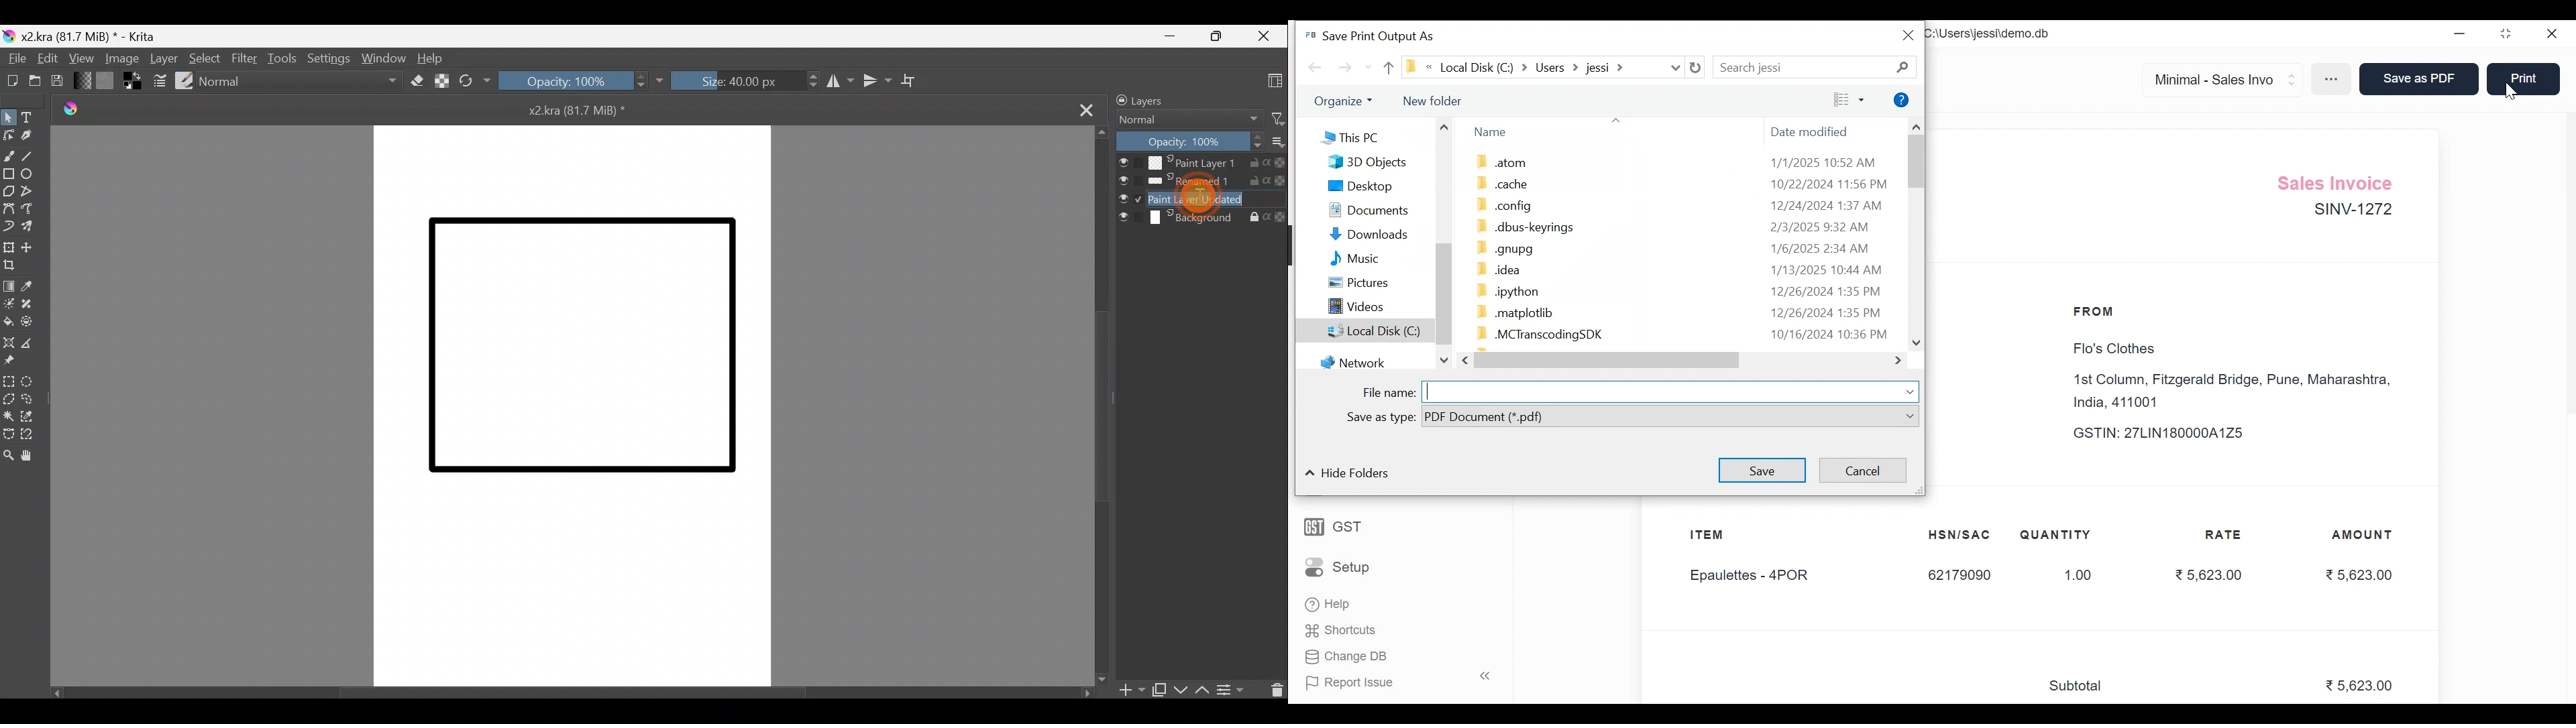 The image size is (2576, 728). What do you see at coordinates (33, 192) in the screenshot?
I see `Polyline tool` at bounding box center [33, 192].